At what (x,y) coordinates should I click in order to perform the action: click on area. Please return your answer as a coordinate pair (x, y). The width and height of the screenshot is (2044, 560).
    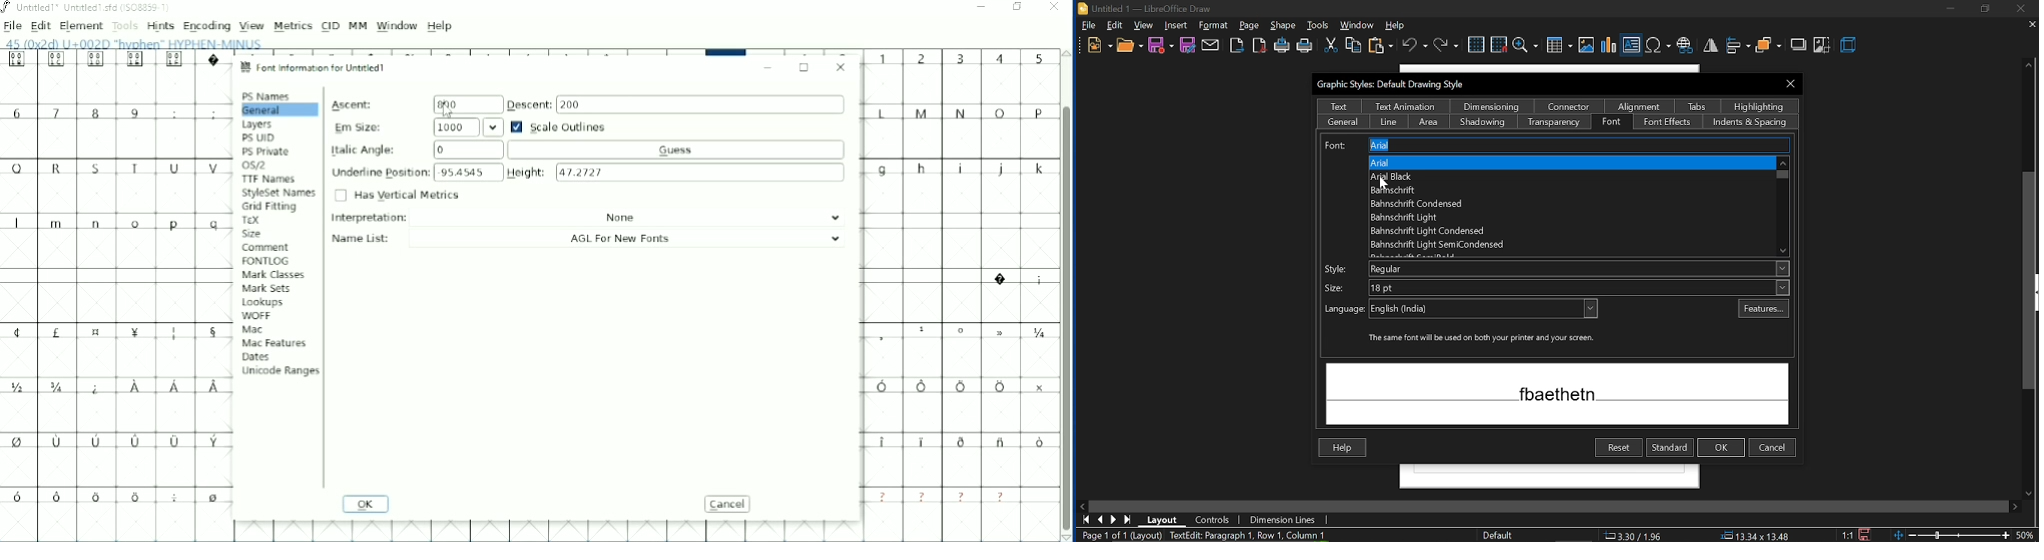
    Looking at the image, I should click on (1429, 121).